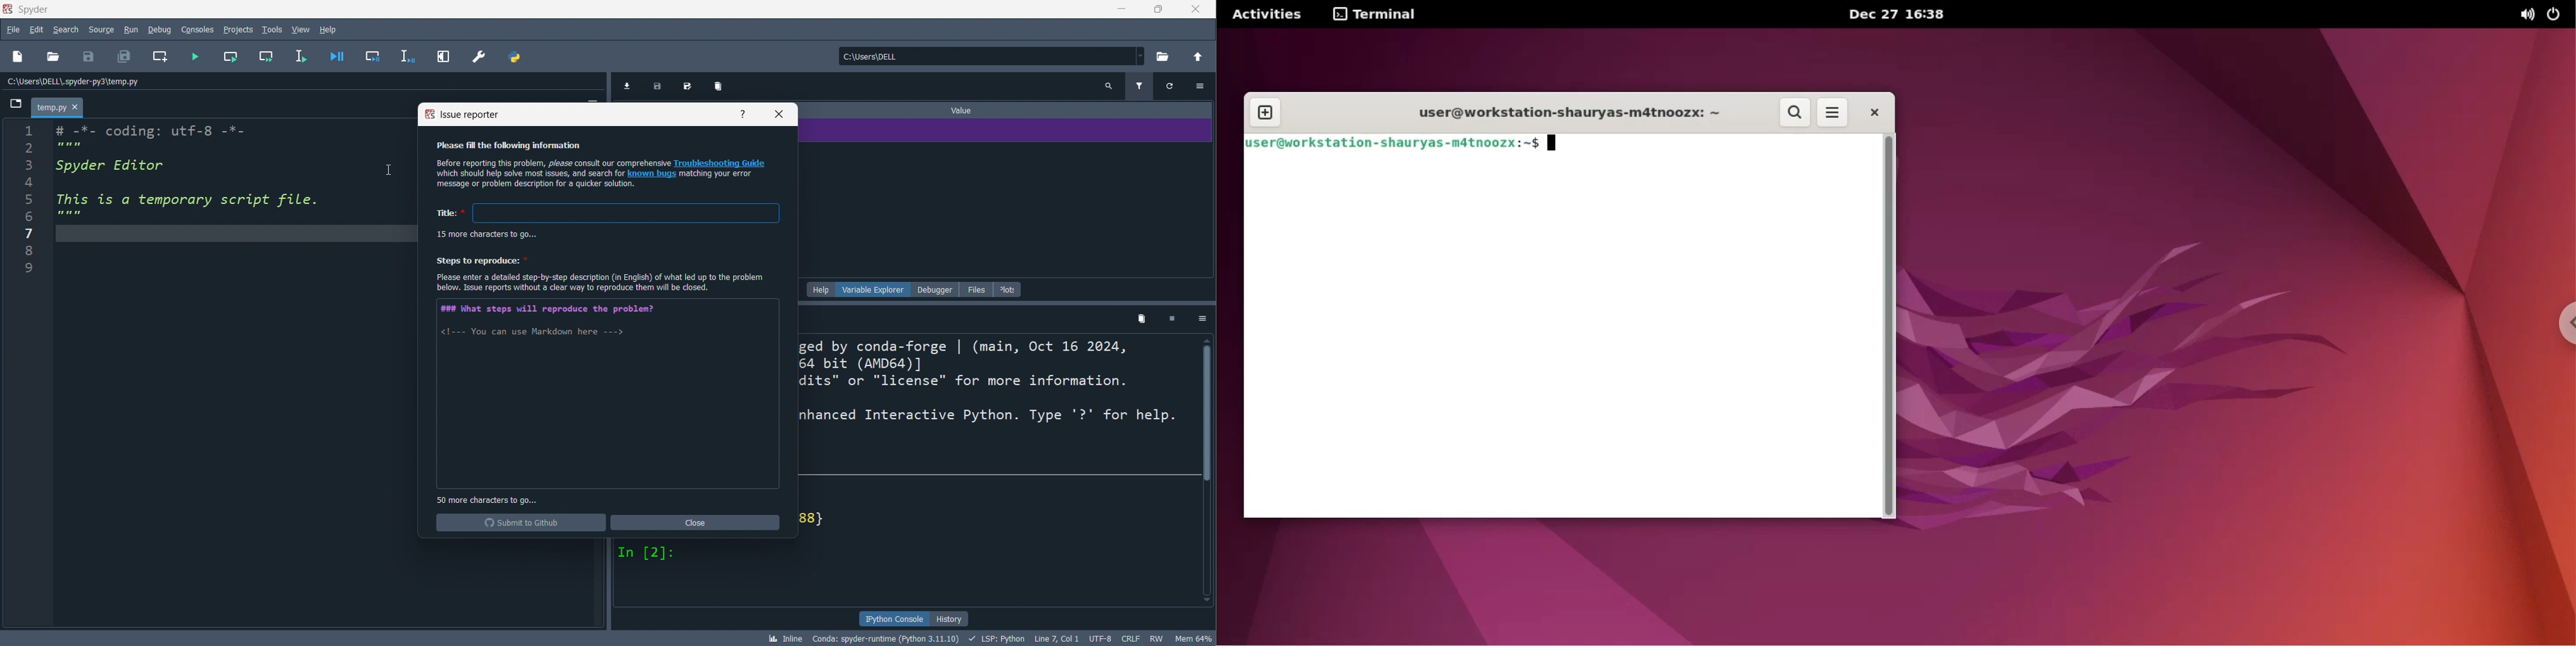 This screenshot has width=2576, height=672. What do you see at coordinates (2567, 324) in the screenshot?
I see `chrome options` at bounding box center [2567, 324].